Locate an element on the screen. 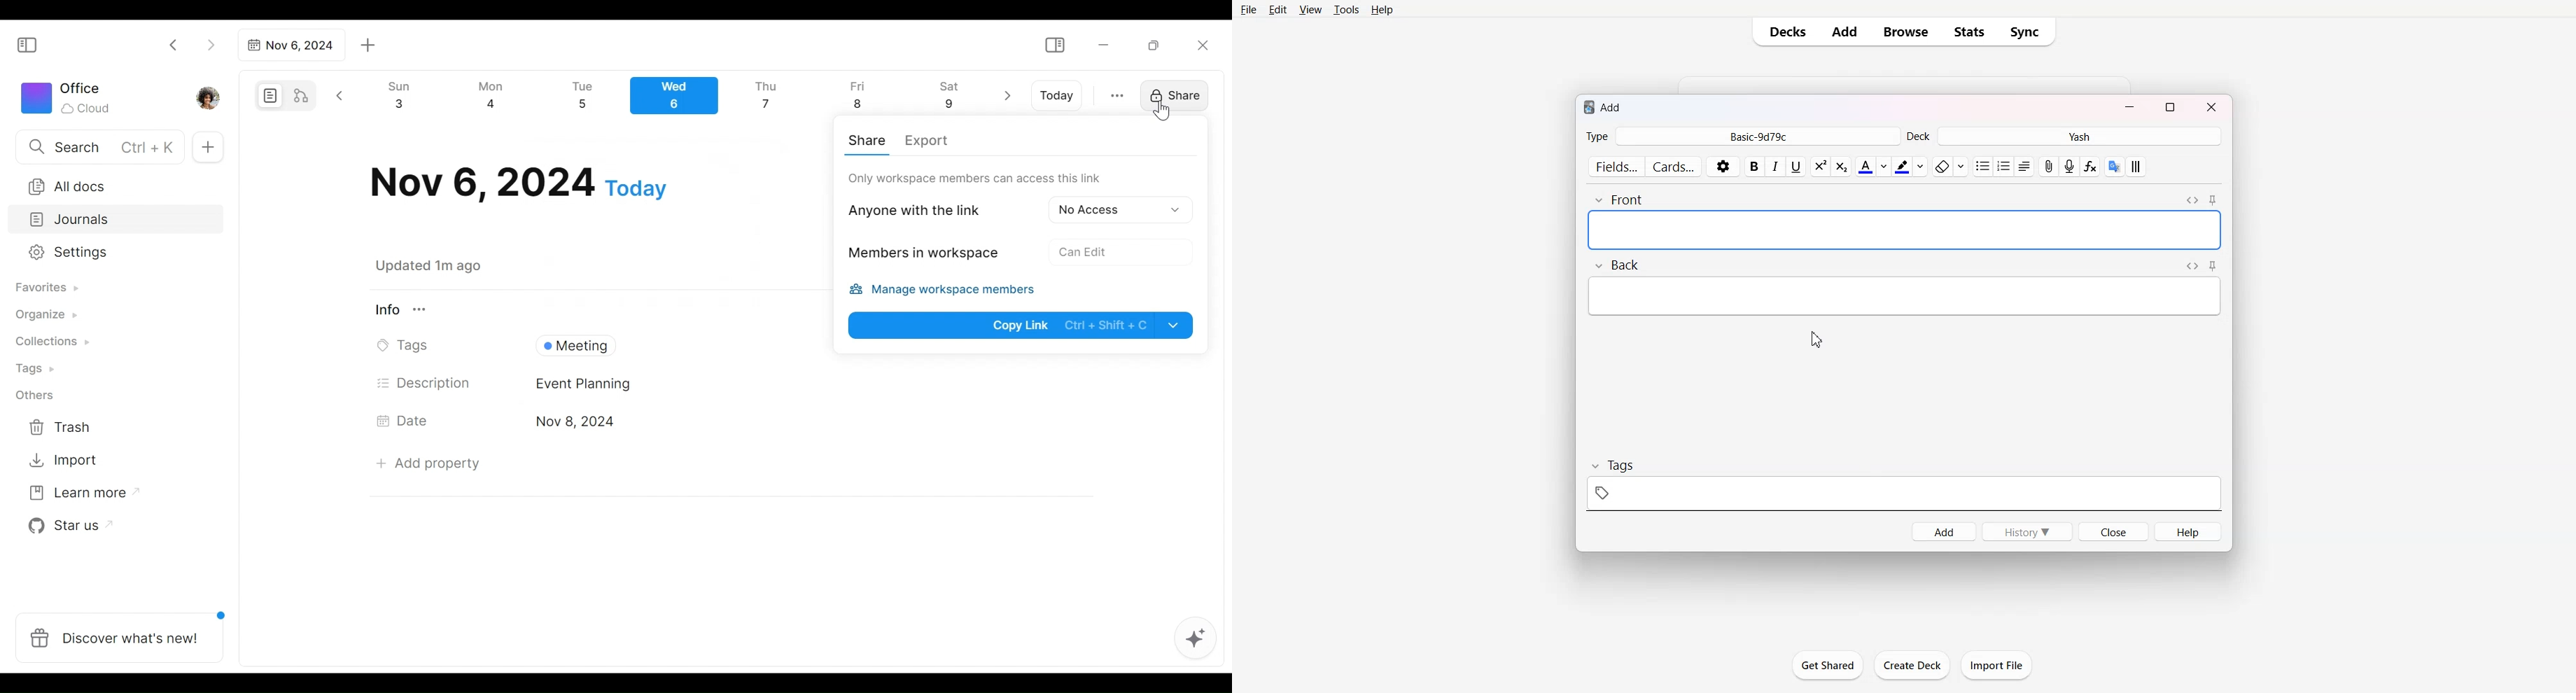  Tags is located at coordinates (37, 370).